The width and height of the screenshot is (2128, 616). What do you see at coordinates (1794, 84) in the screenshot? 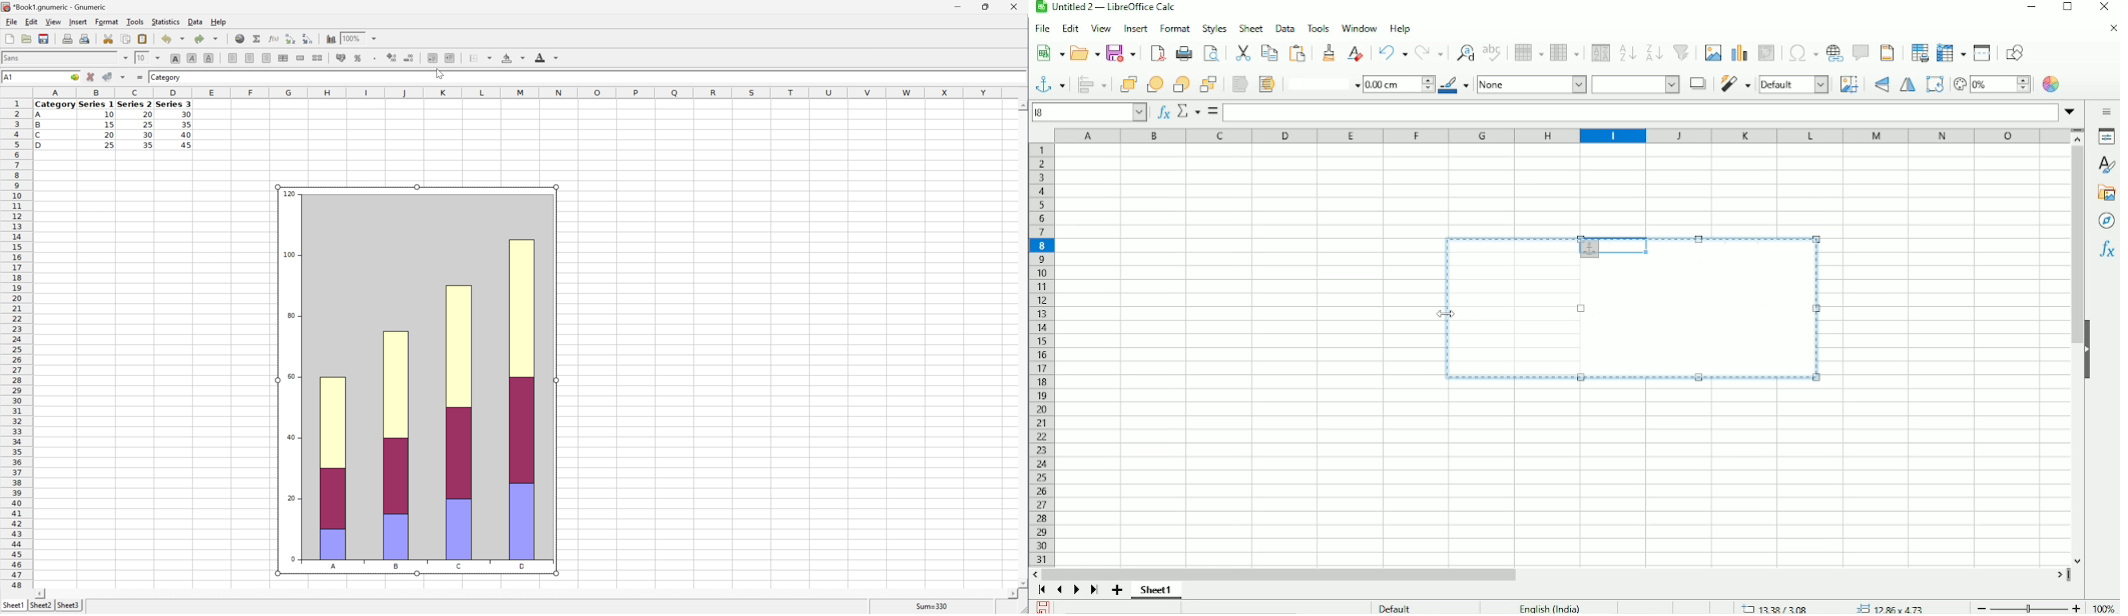
I see `Image mode` at bounding box center [1794, 84].